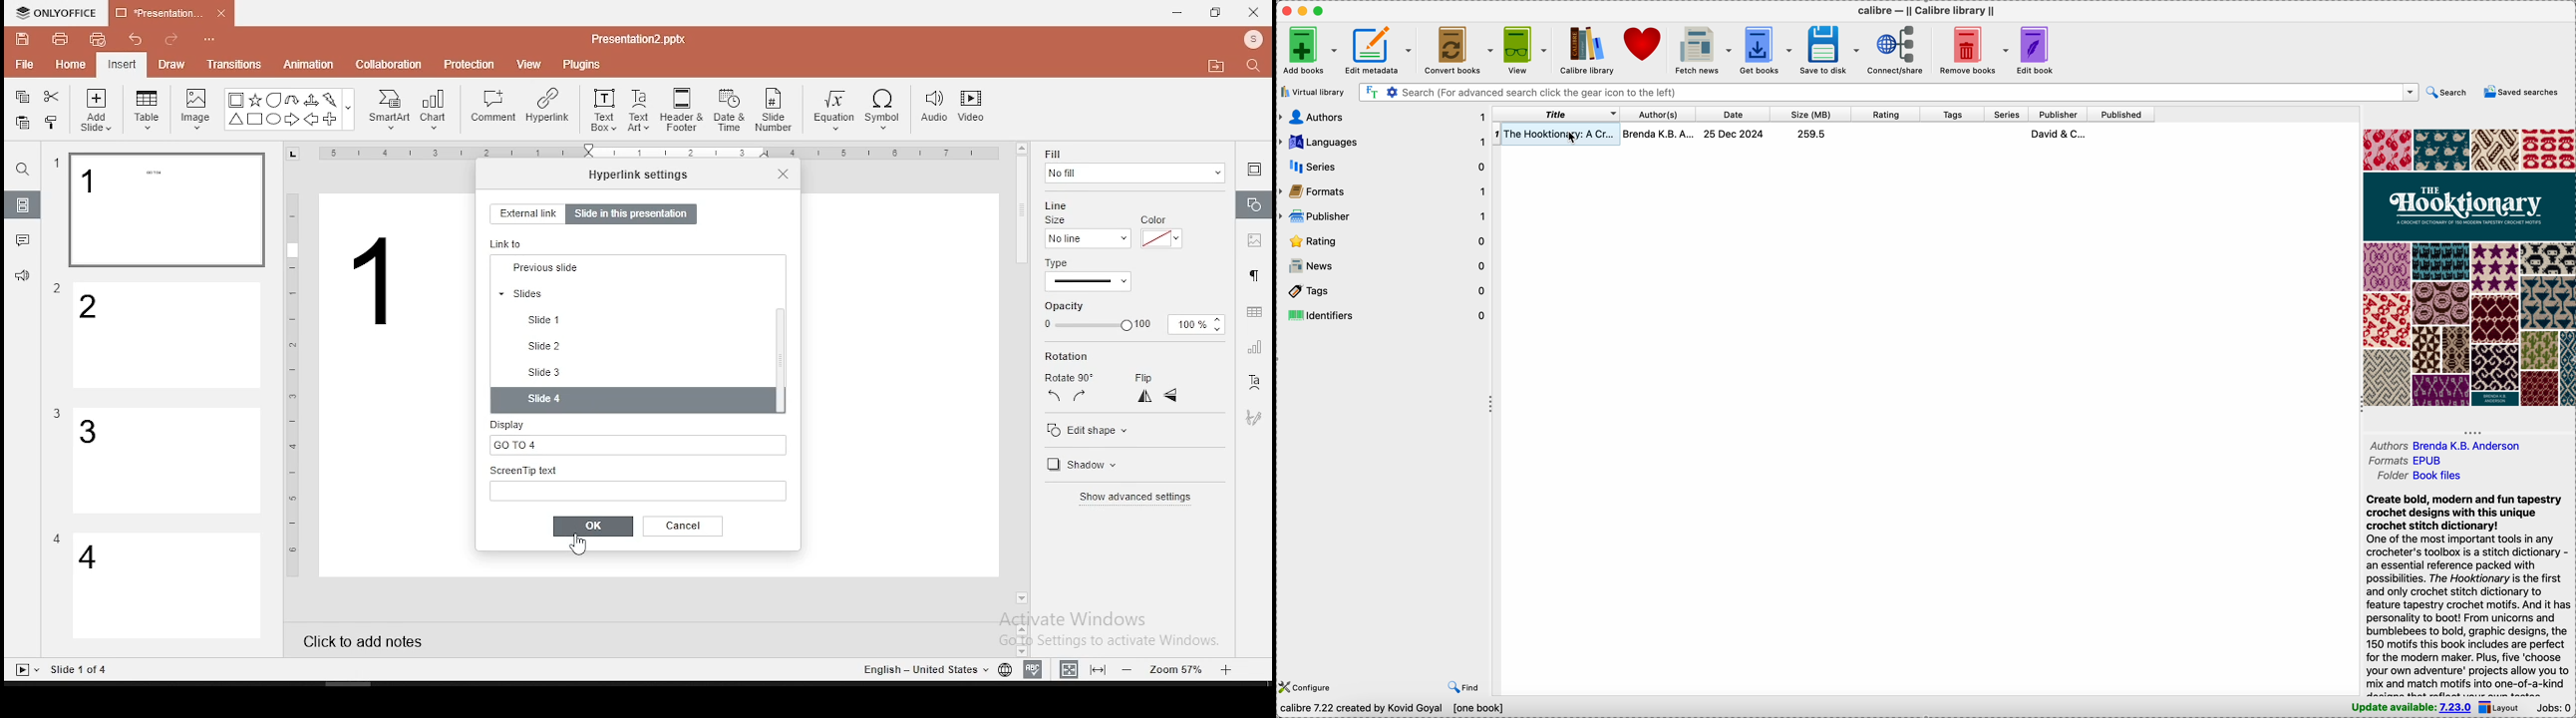 The height and width of the screenshot is (728, 2576). Describe the element at coordinates (1255, 205) in the screenshot. I see `shape settings` at that location.